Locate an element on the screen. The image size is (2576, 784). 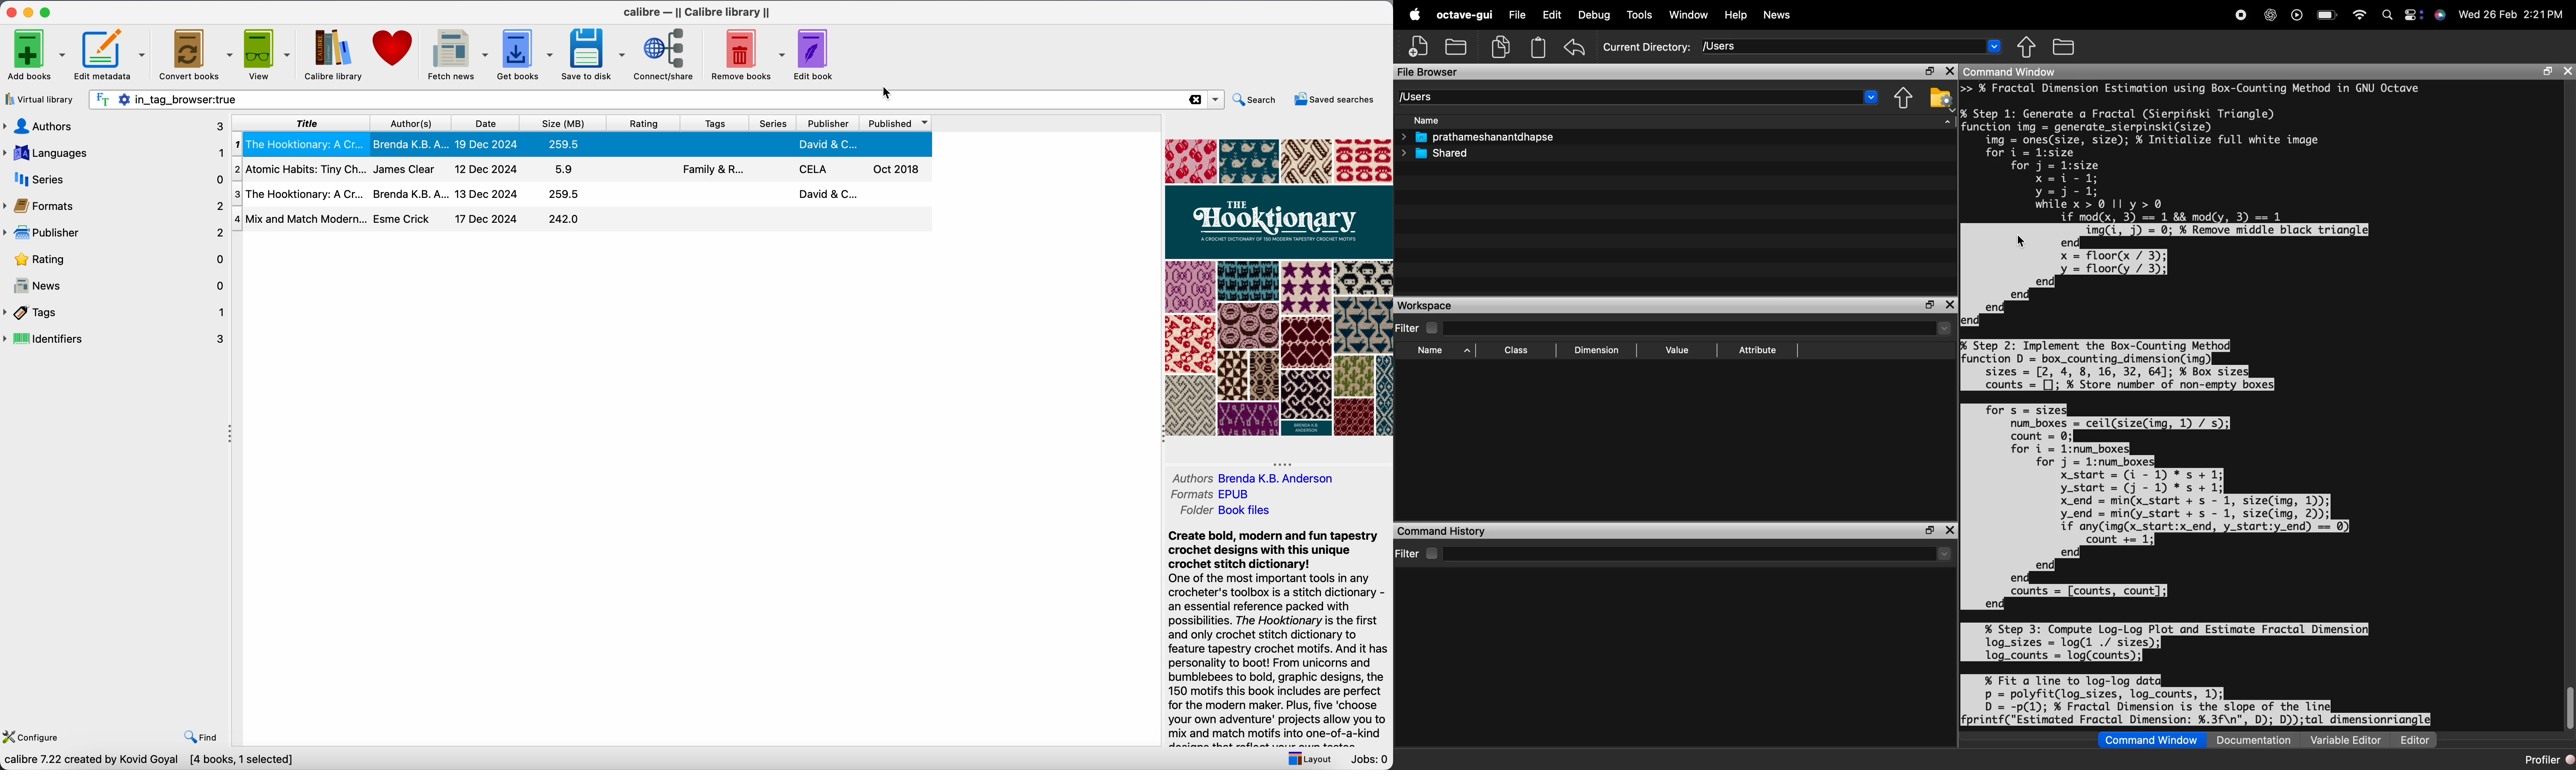
Donate is located at coordinates (395, 45).